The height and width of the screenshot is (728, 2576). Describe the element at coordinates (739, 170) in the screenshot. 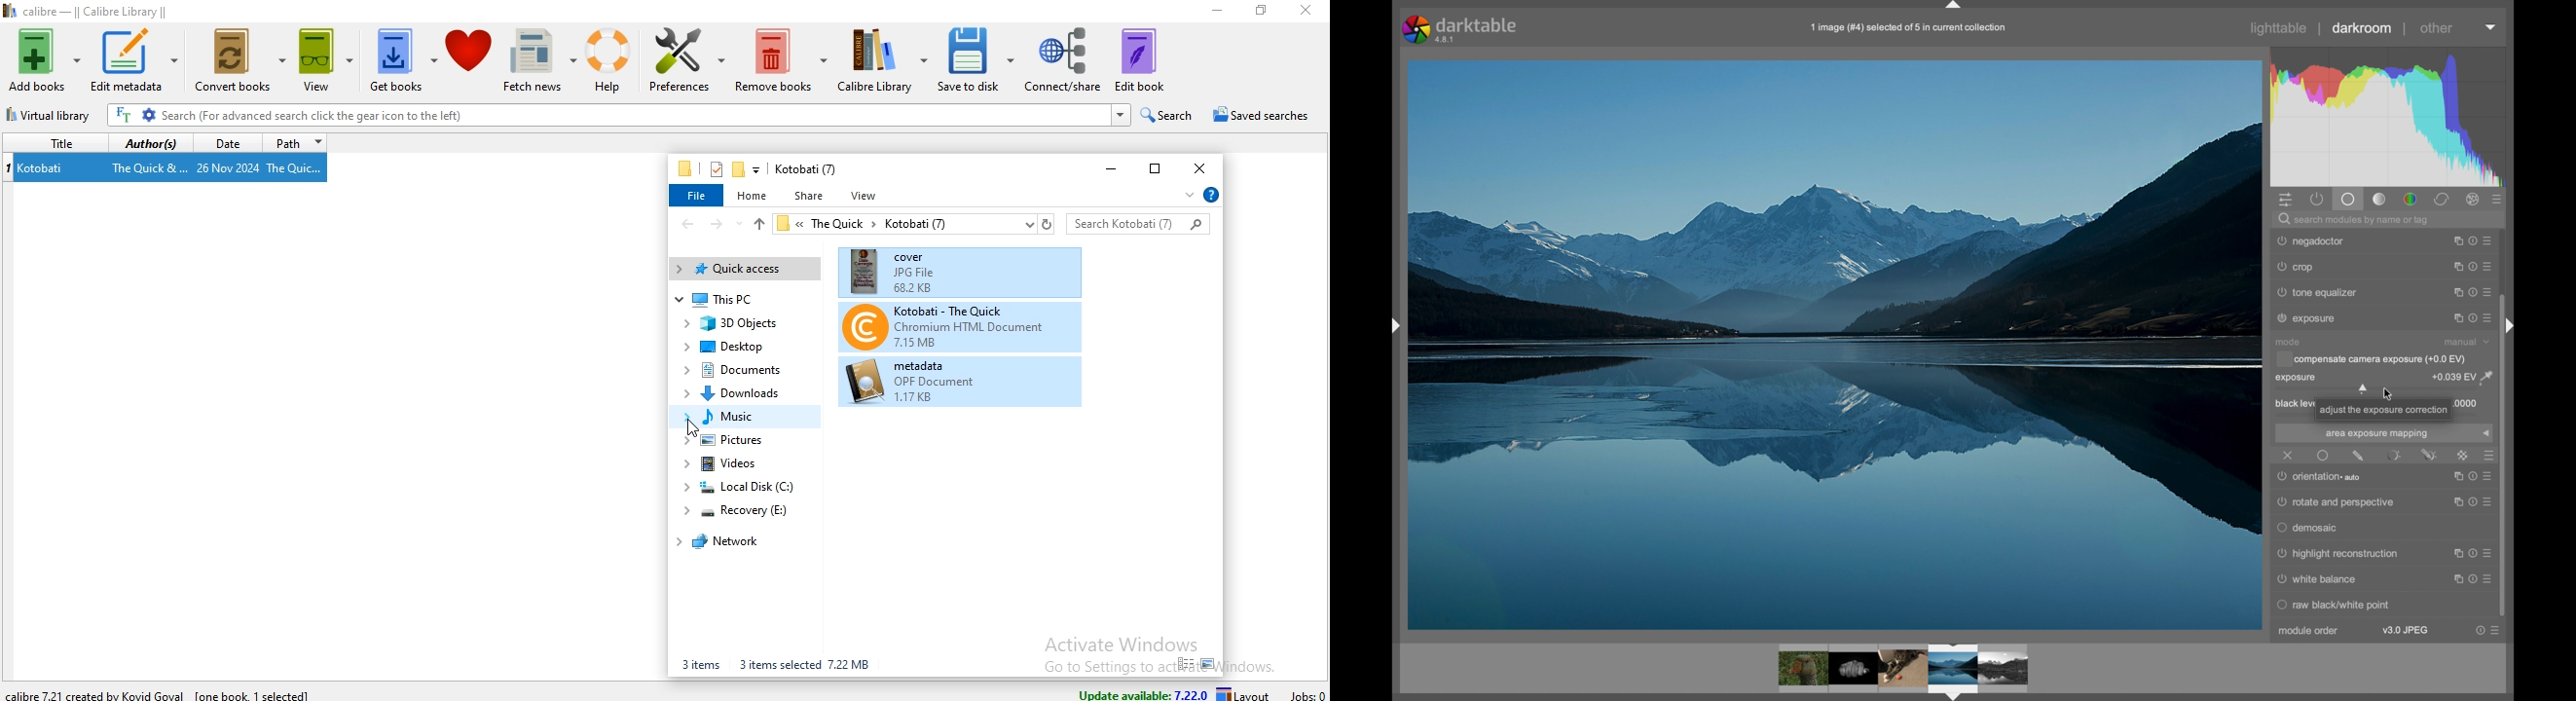

I see `new folder` at that location.